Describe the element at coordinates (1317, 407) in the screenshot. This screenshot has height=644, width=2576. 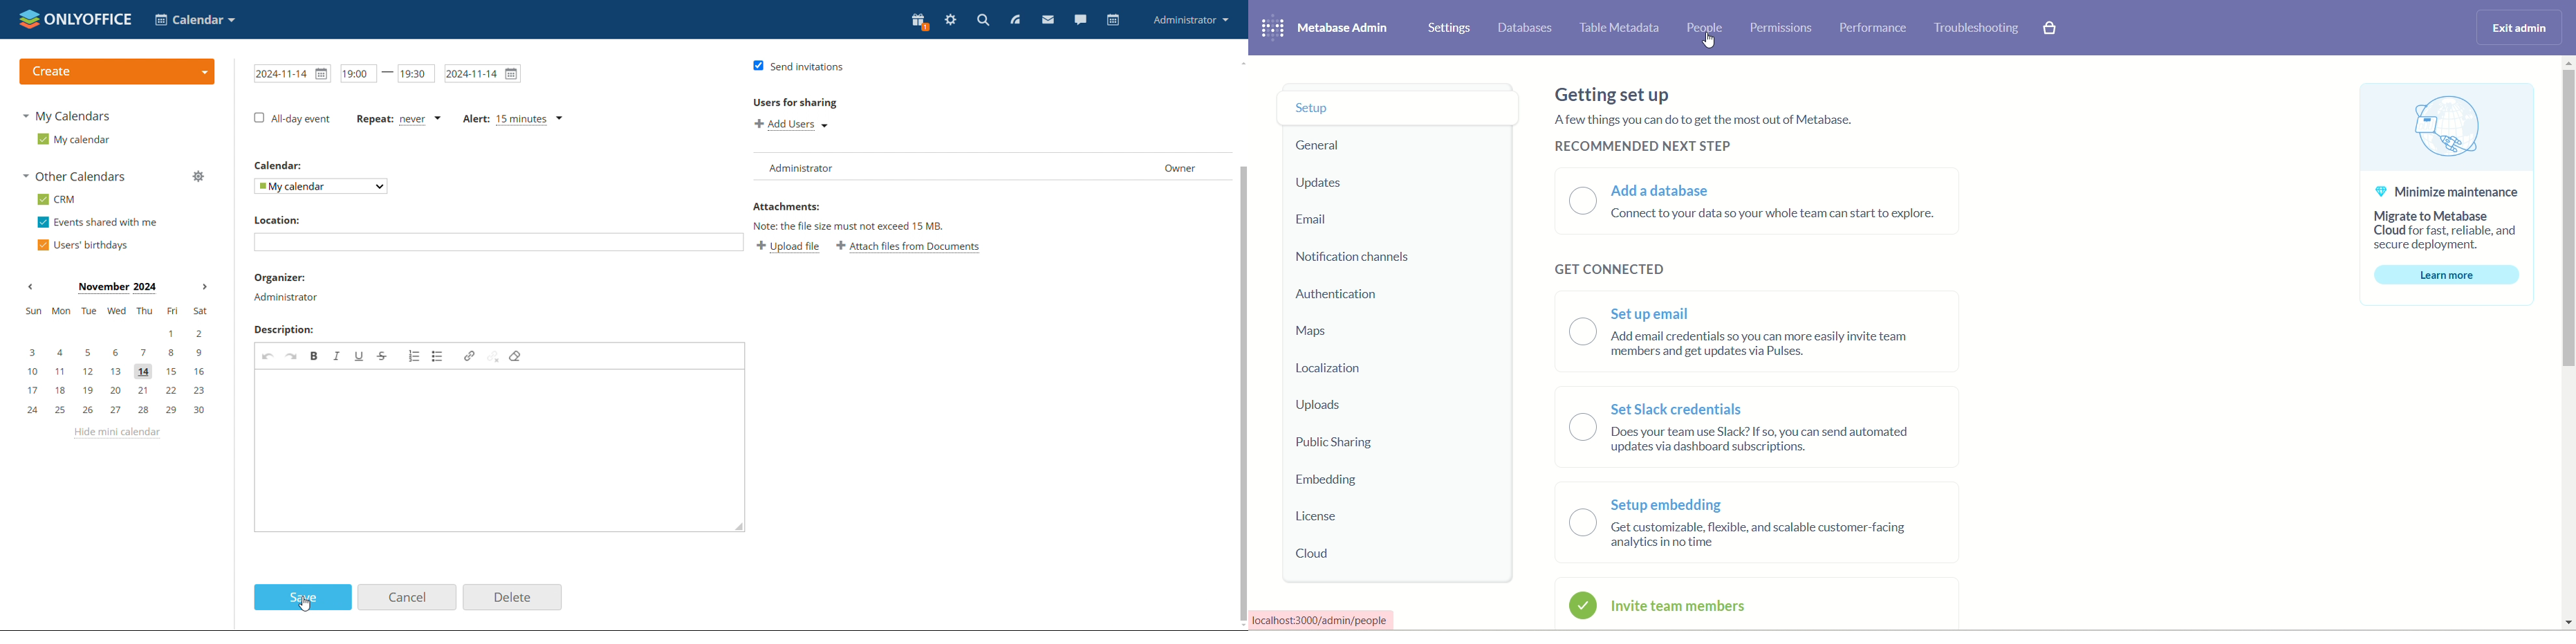
I see `uploads` at that location.